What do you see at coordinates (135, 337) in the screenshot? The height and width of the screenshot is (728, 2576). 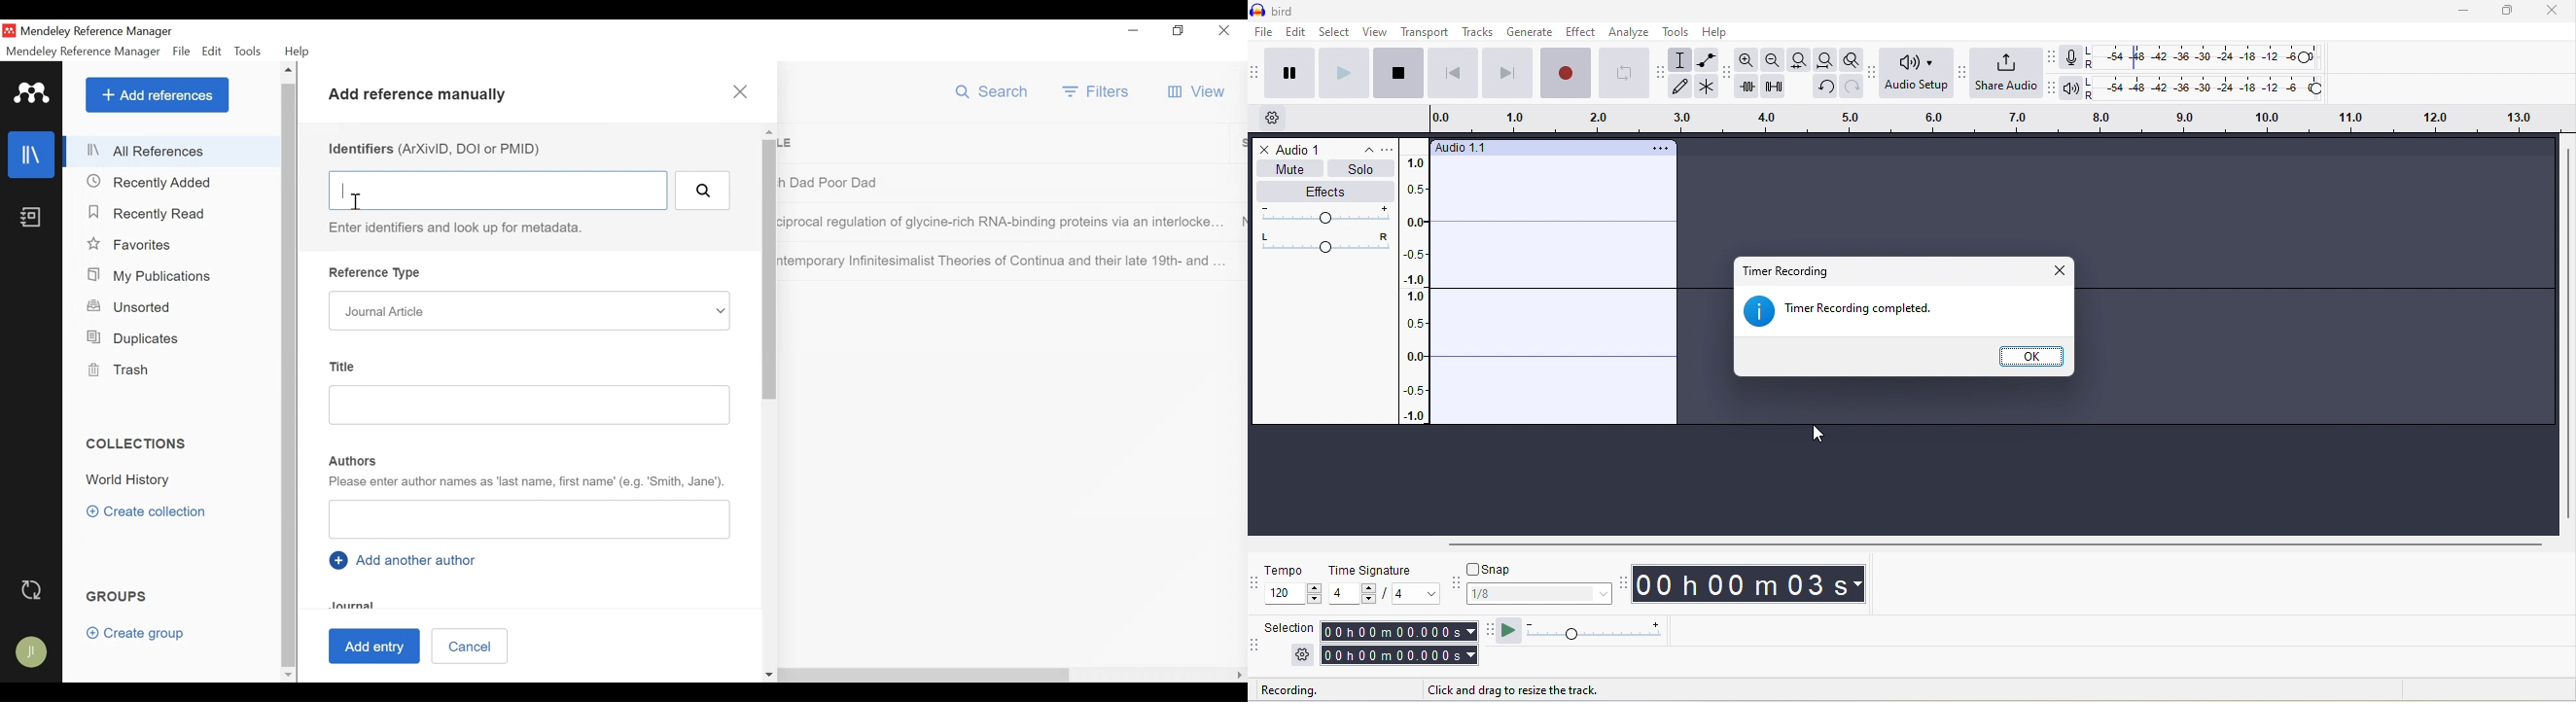 I see `Duplicates` at bounding box center [135, 337].